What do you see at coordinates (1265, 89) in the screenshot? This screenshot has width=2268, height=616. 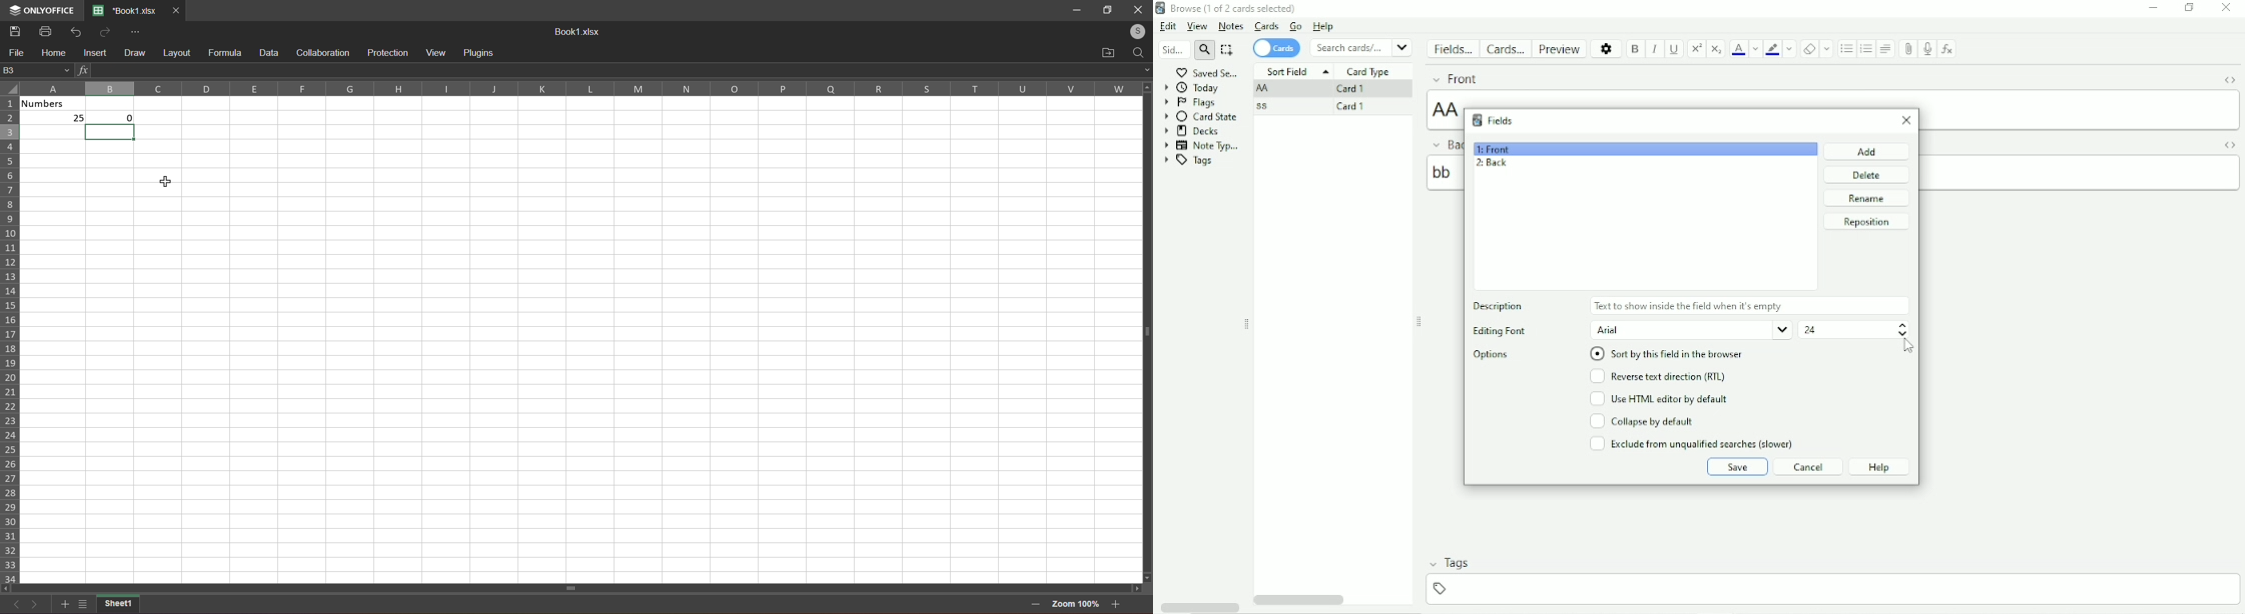 I see `AA` at bounding box center [1265, 89].